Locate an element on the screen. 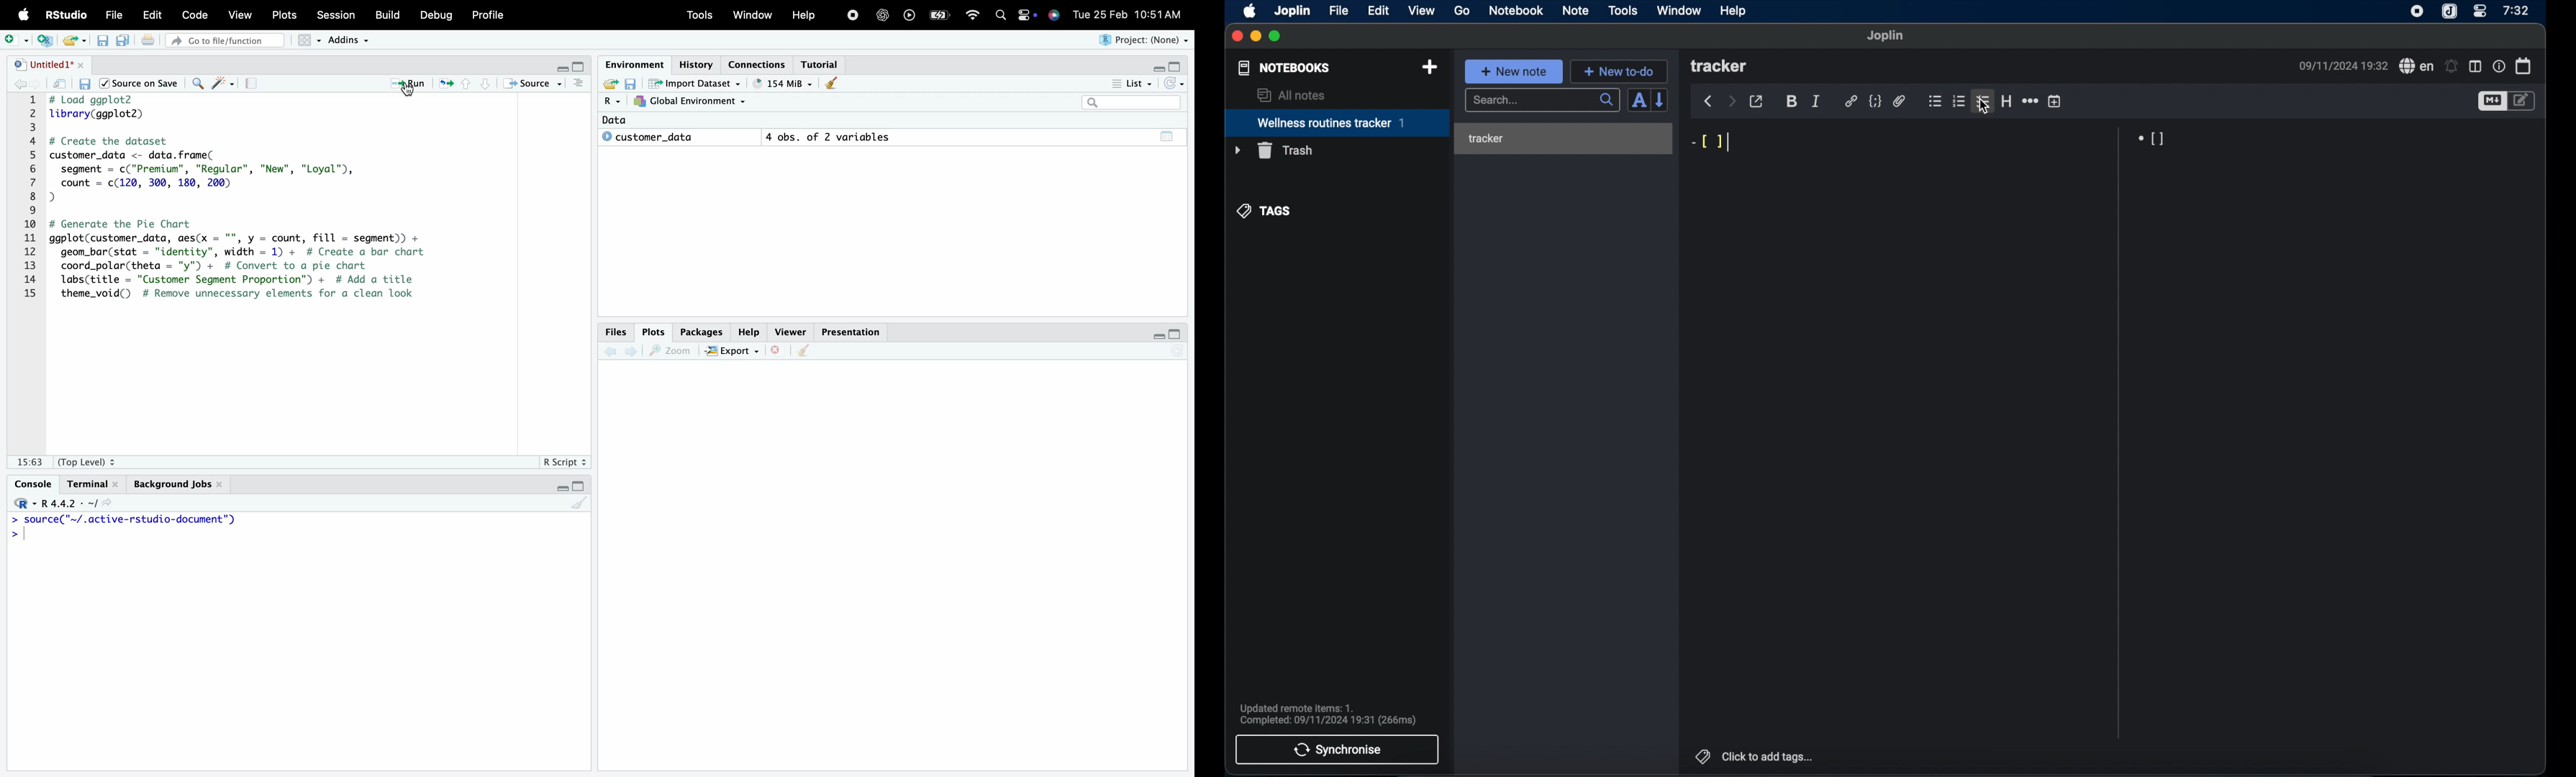  open AI is located at coordinates (884, 19).